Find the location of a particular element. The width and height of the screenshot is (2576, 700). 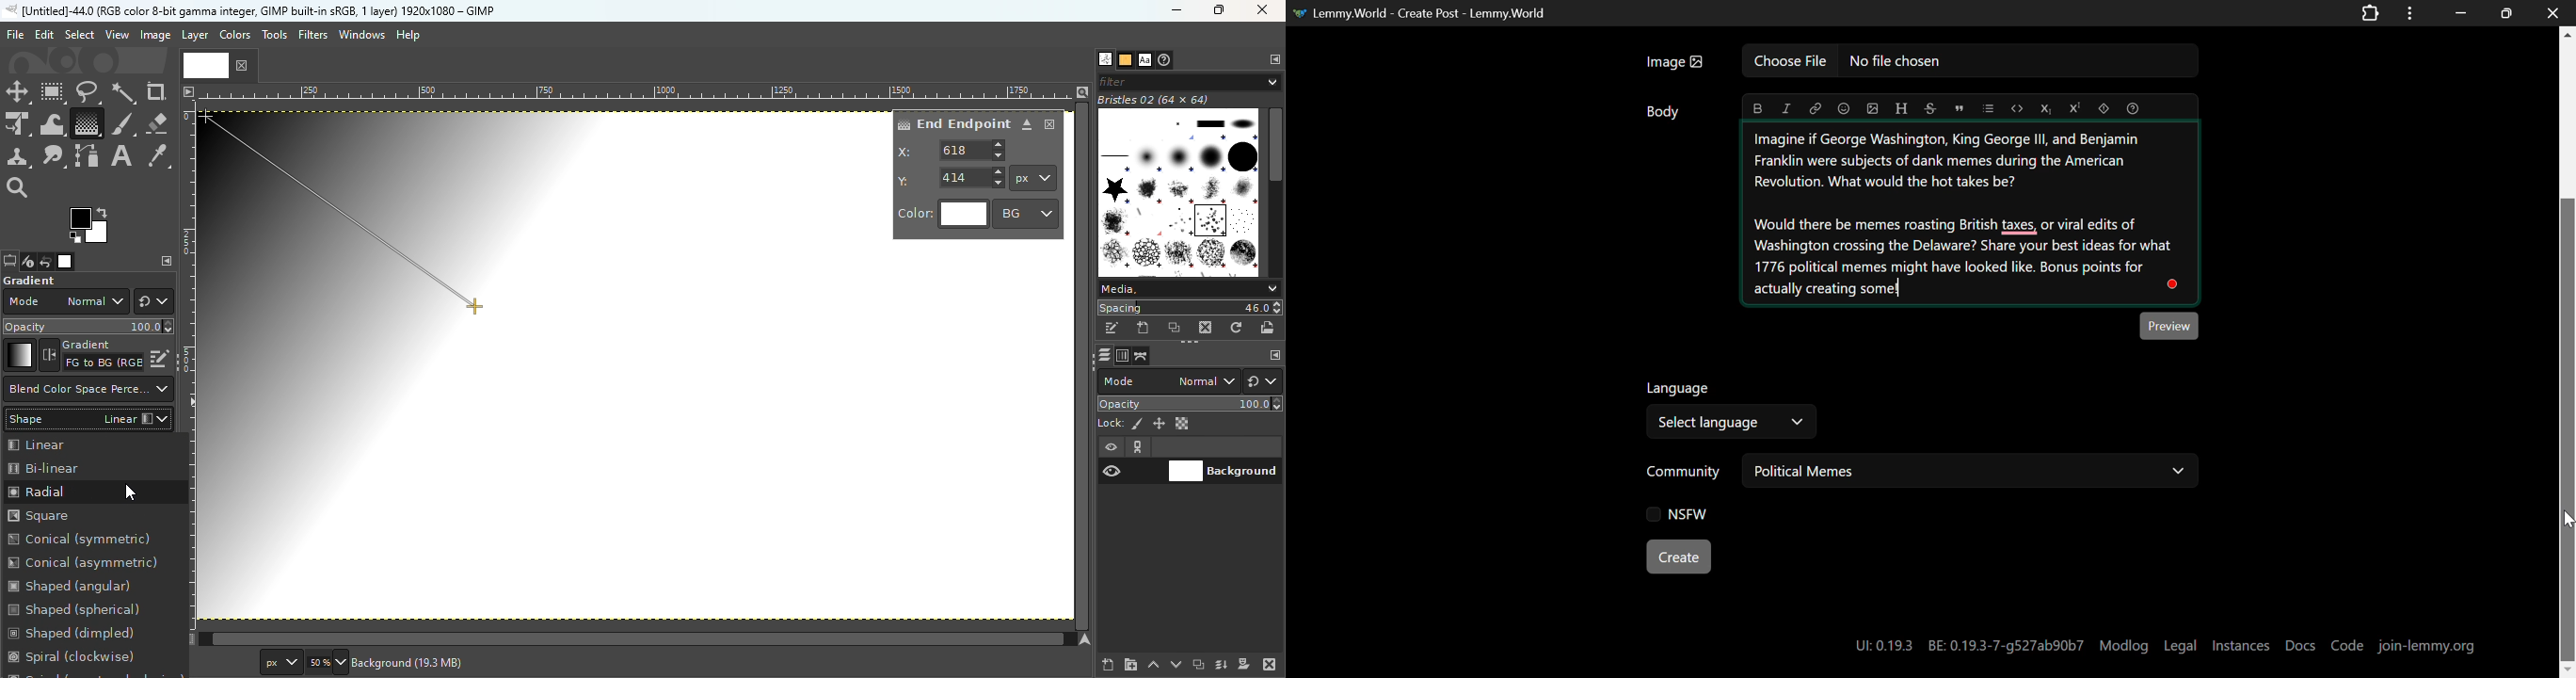

View is located at coordinates (118, 35).